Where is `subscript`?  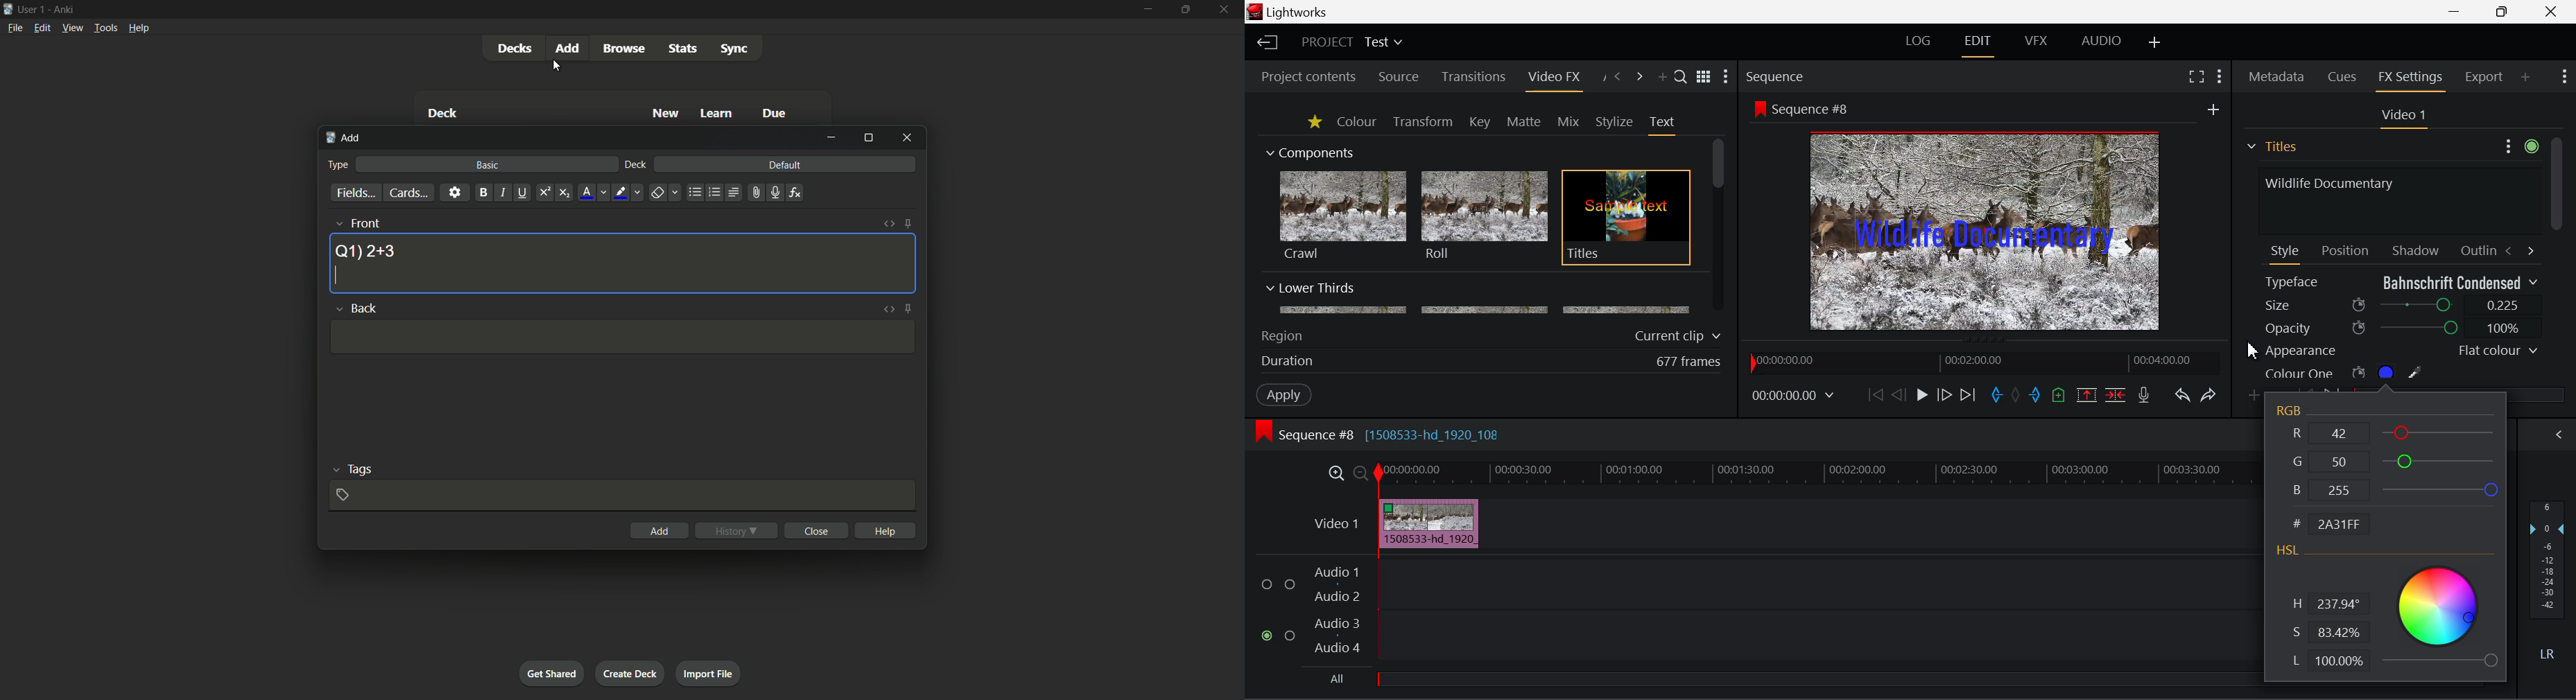
subscript is located at coordinates (564, 193).